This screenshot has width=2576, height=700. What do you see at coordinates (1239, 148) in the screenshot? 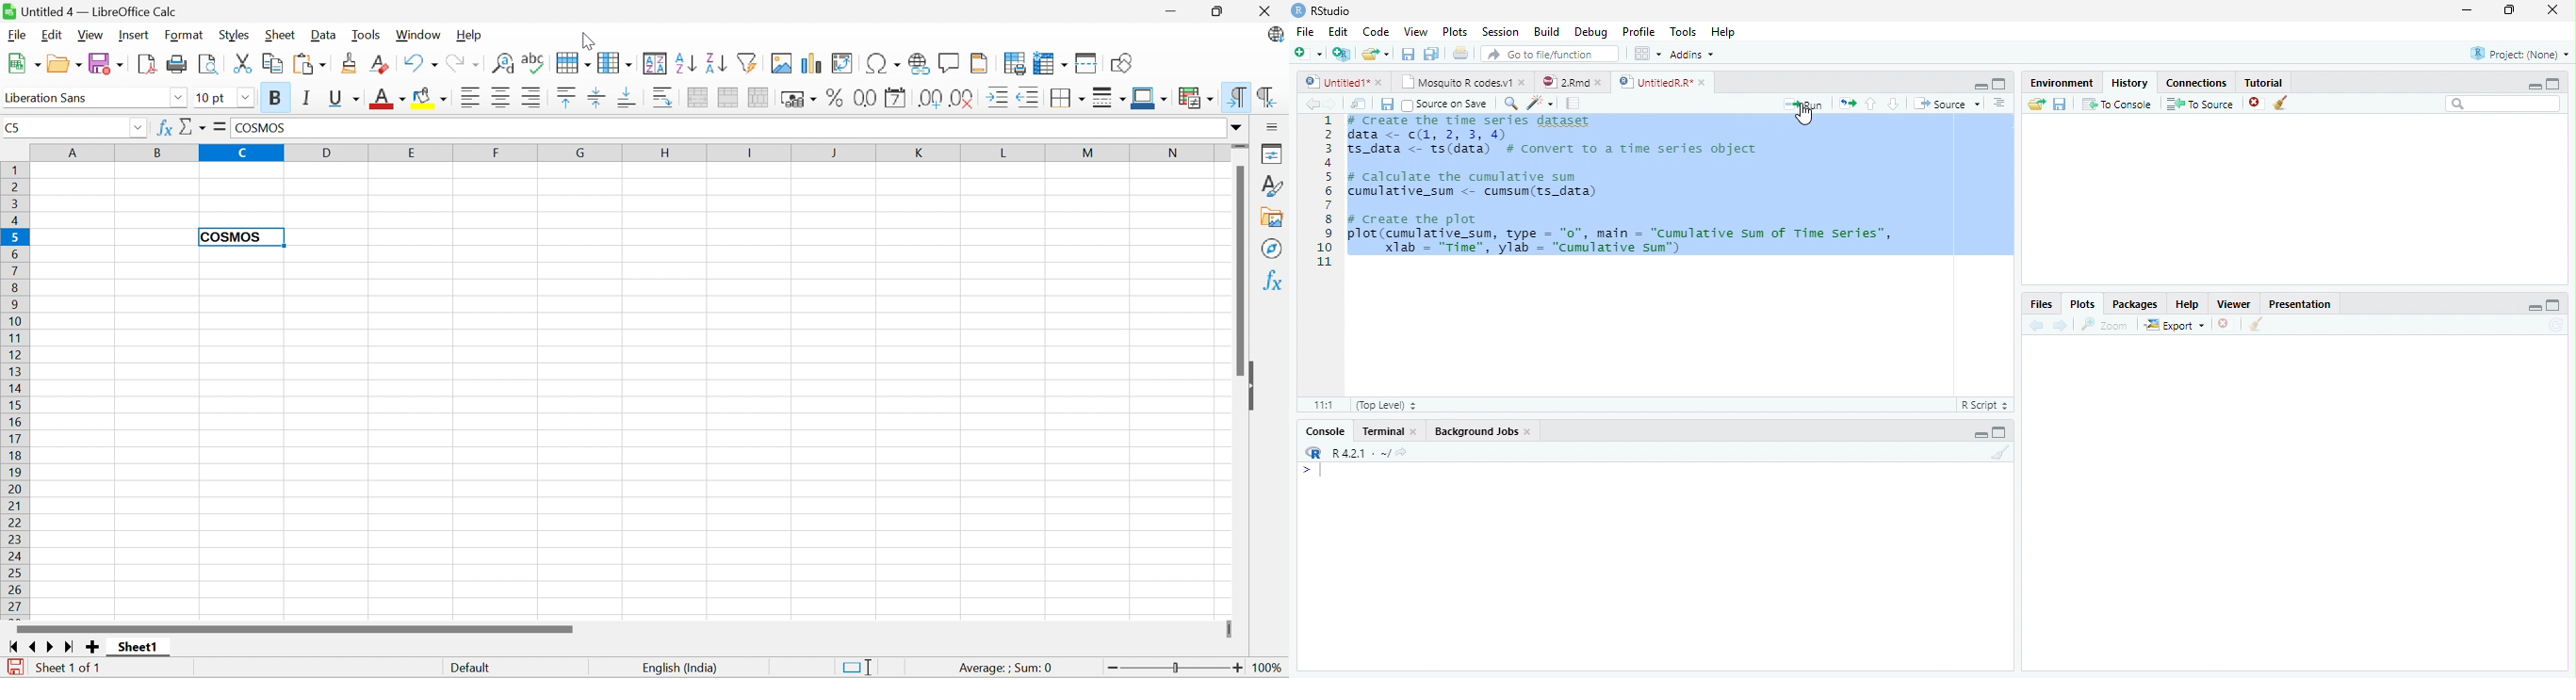
I see `Slider` at bounding box center [1239, 148].